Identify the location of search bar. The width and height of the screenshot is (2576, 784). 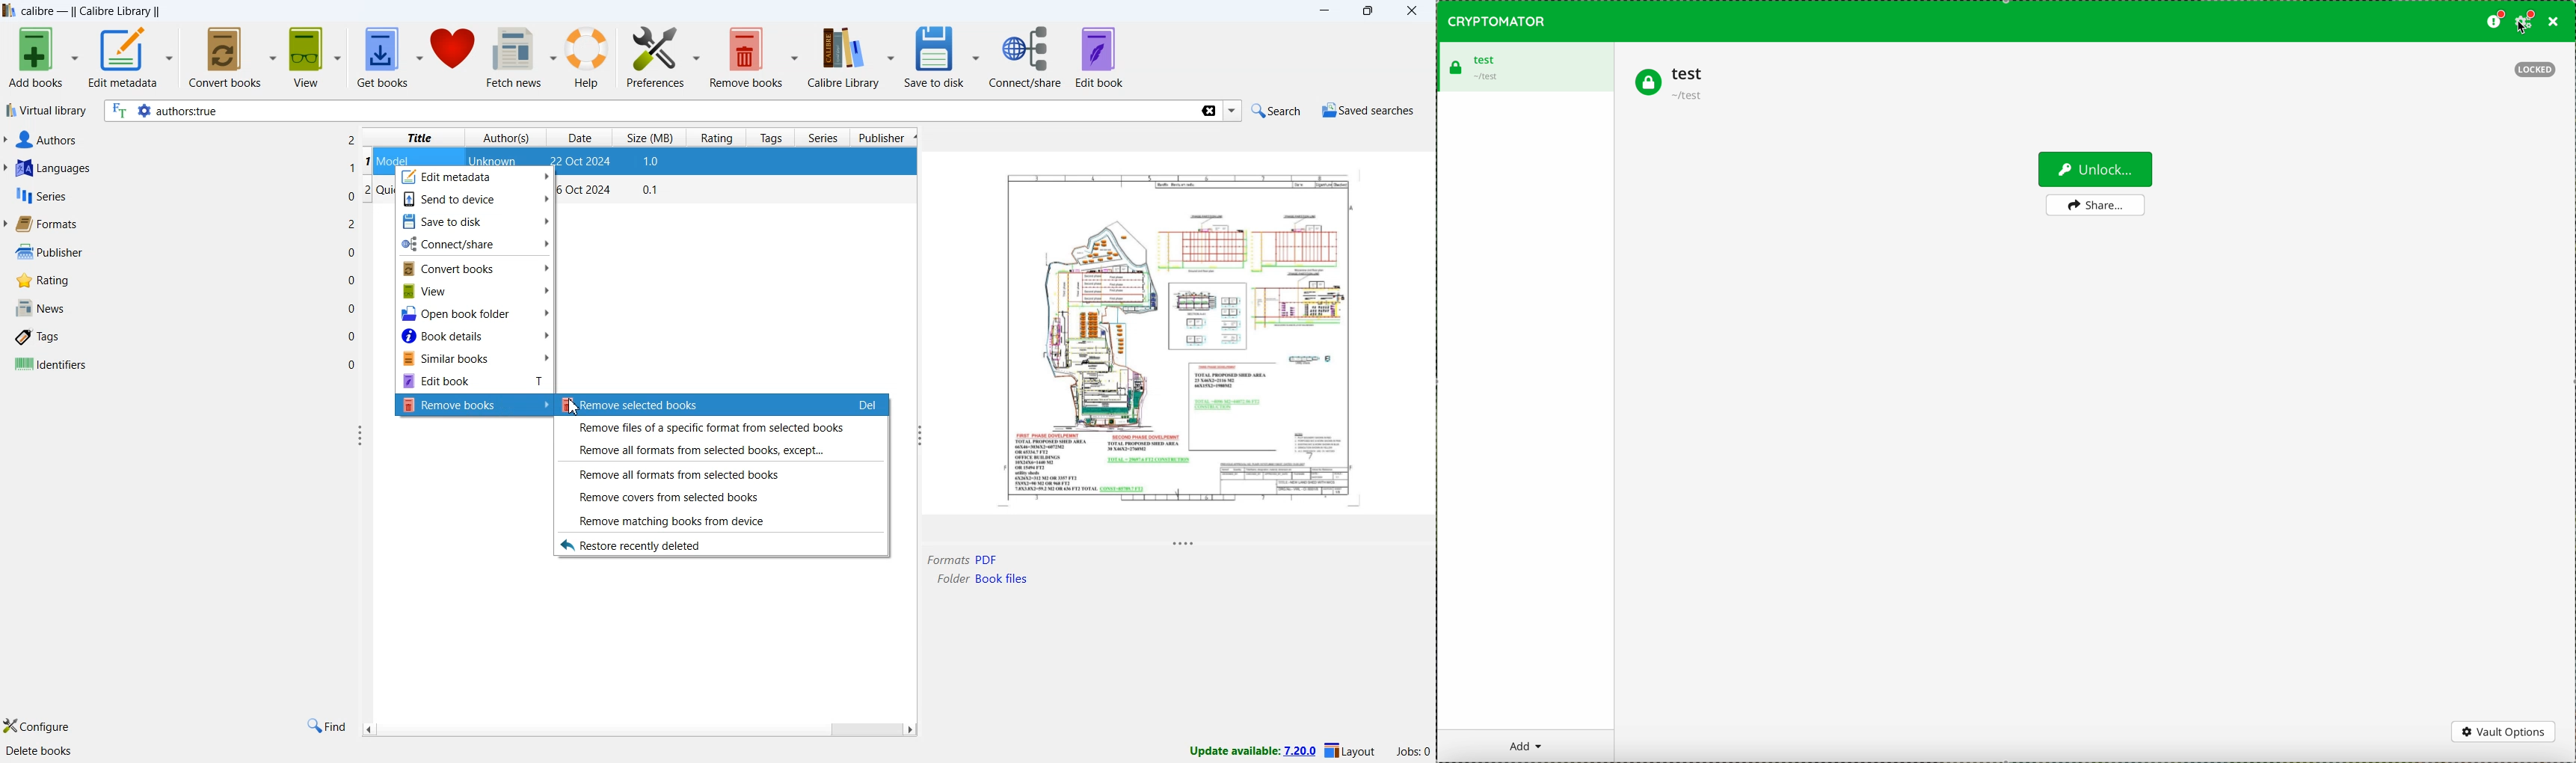
(649, 111).